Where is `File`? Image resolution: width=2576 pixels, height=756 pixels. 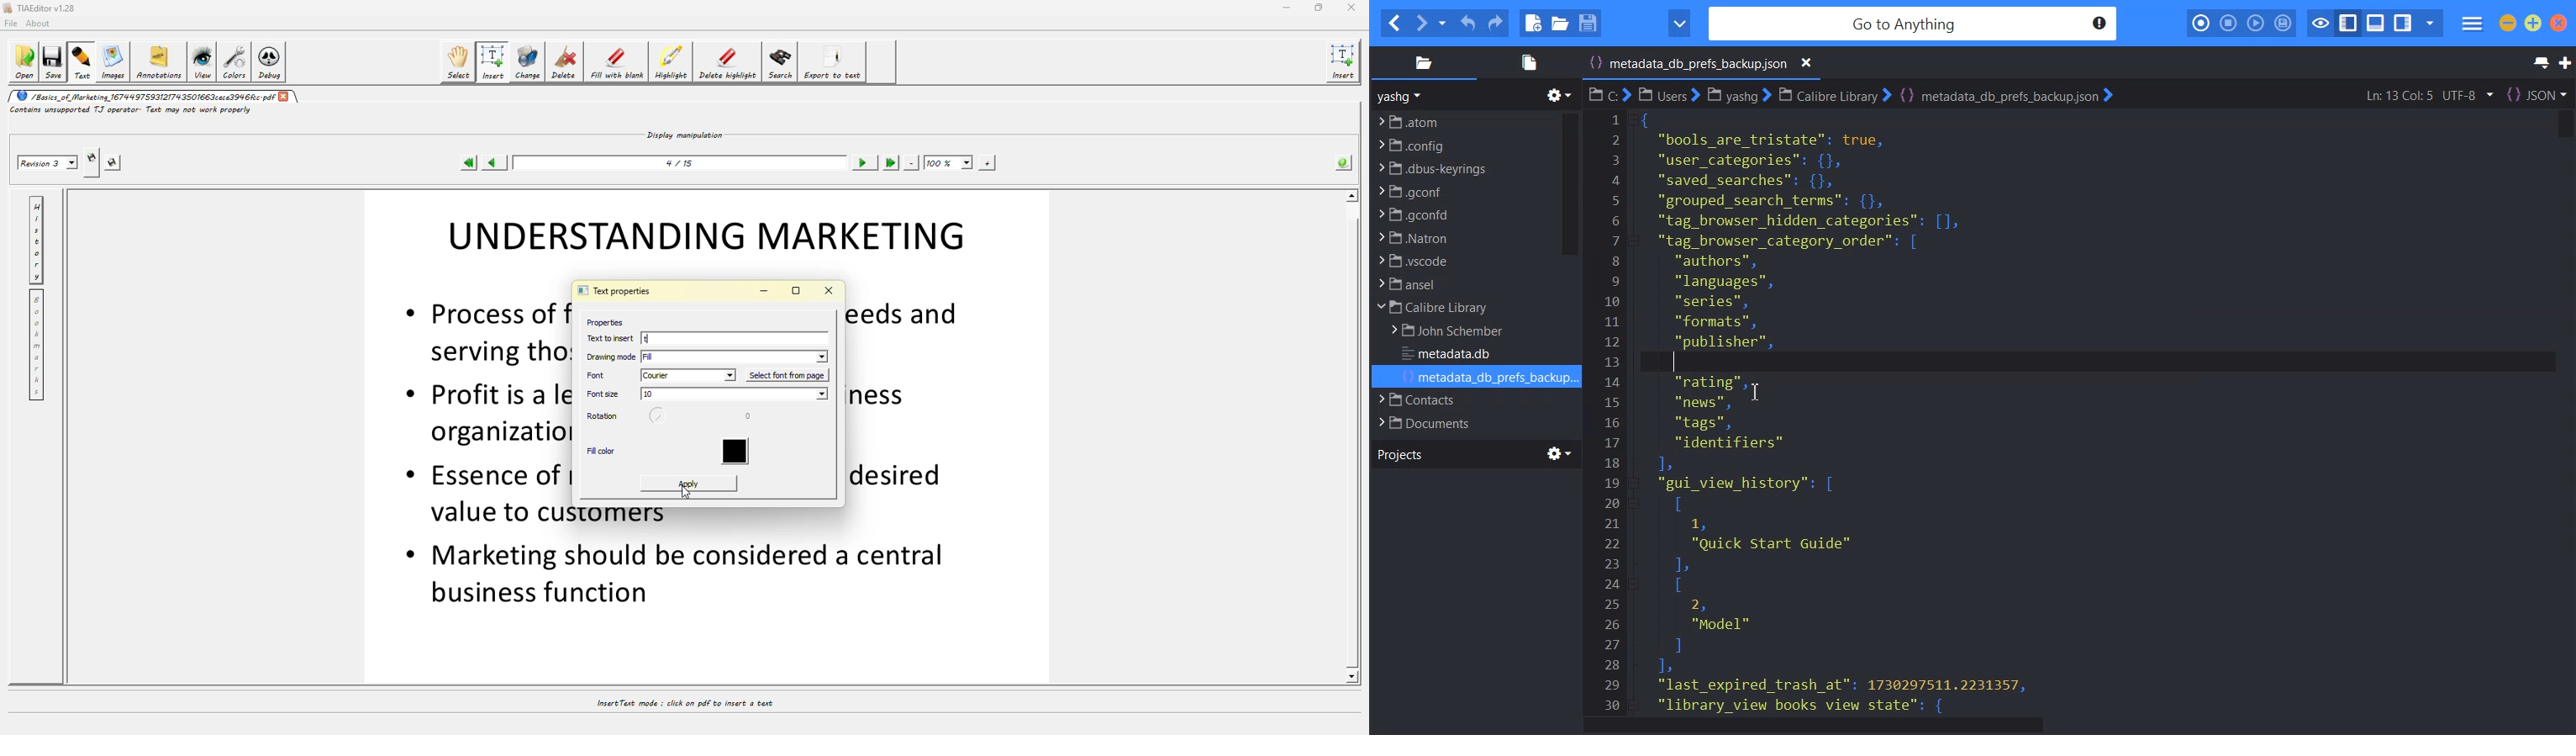
File is located at coordinates (1488, 378).